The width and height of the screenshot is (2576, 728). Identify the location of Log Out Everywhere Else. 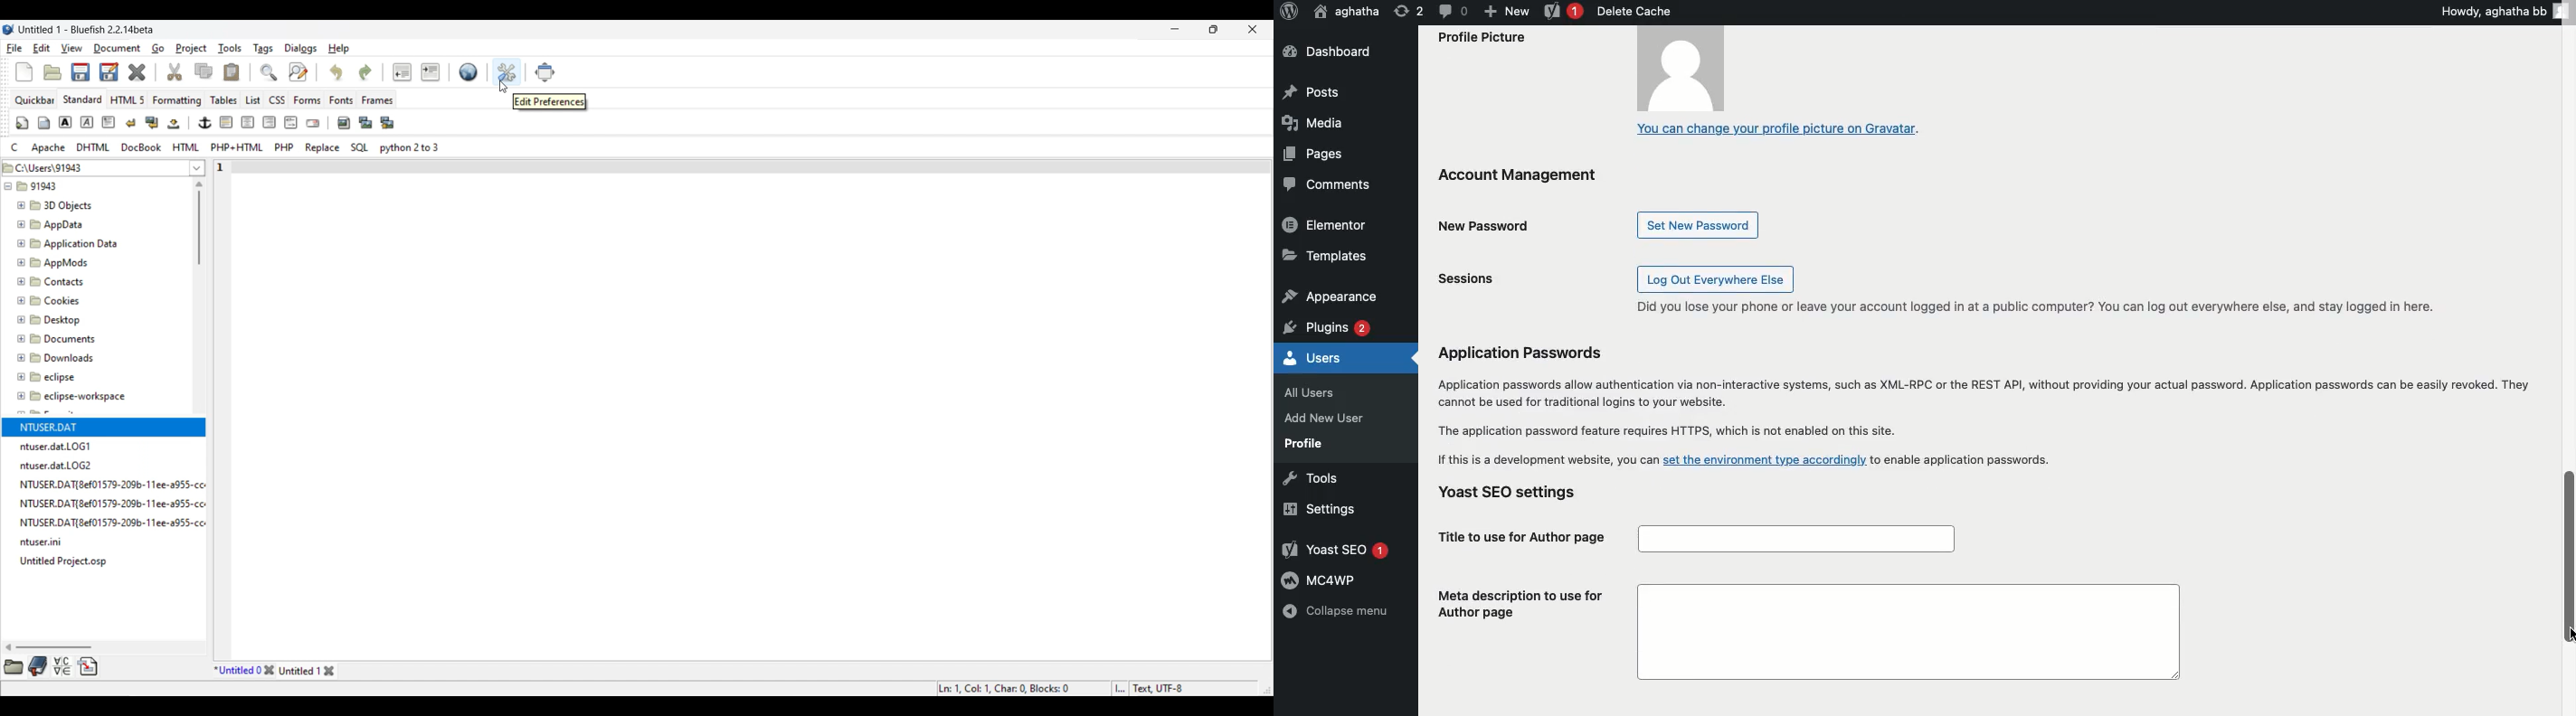
(1714, 278).